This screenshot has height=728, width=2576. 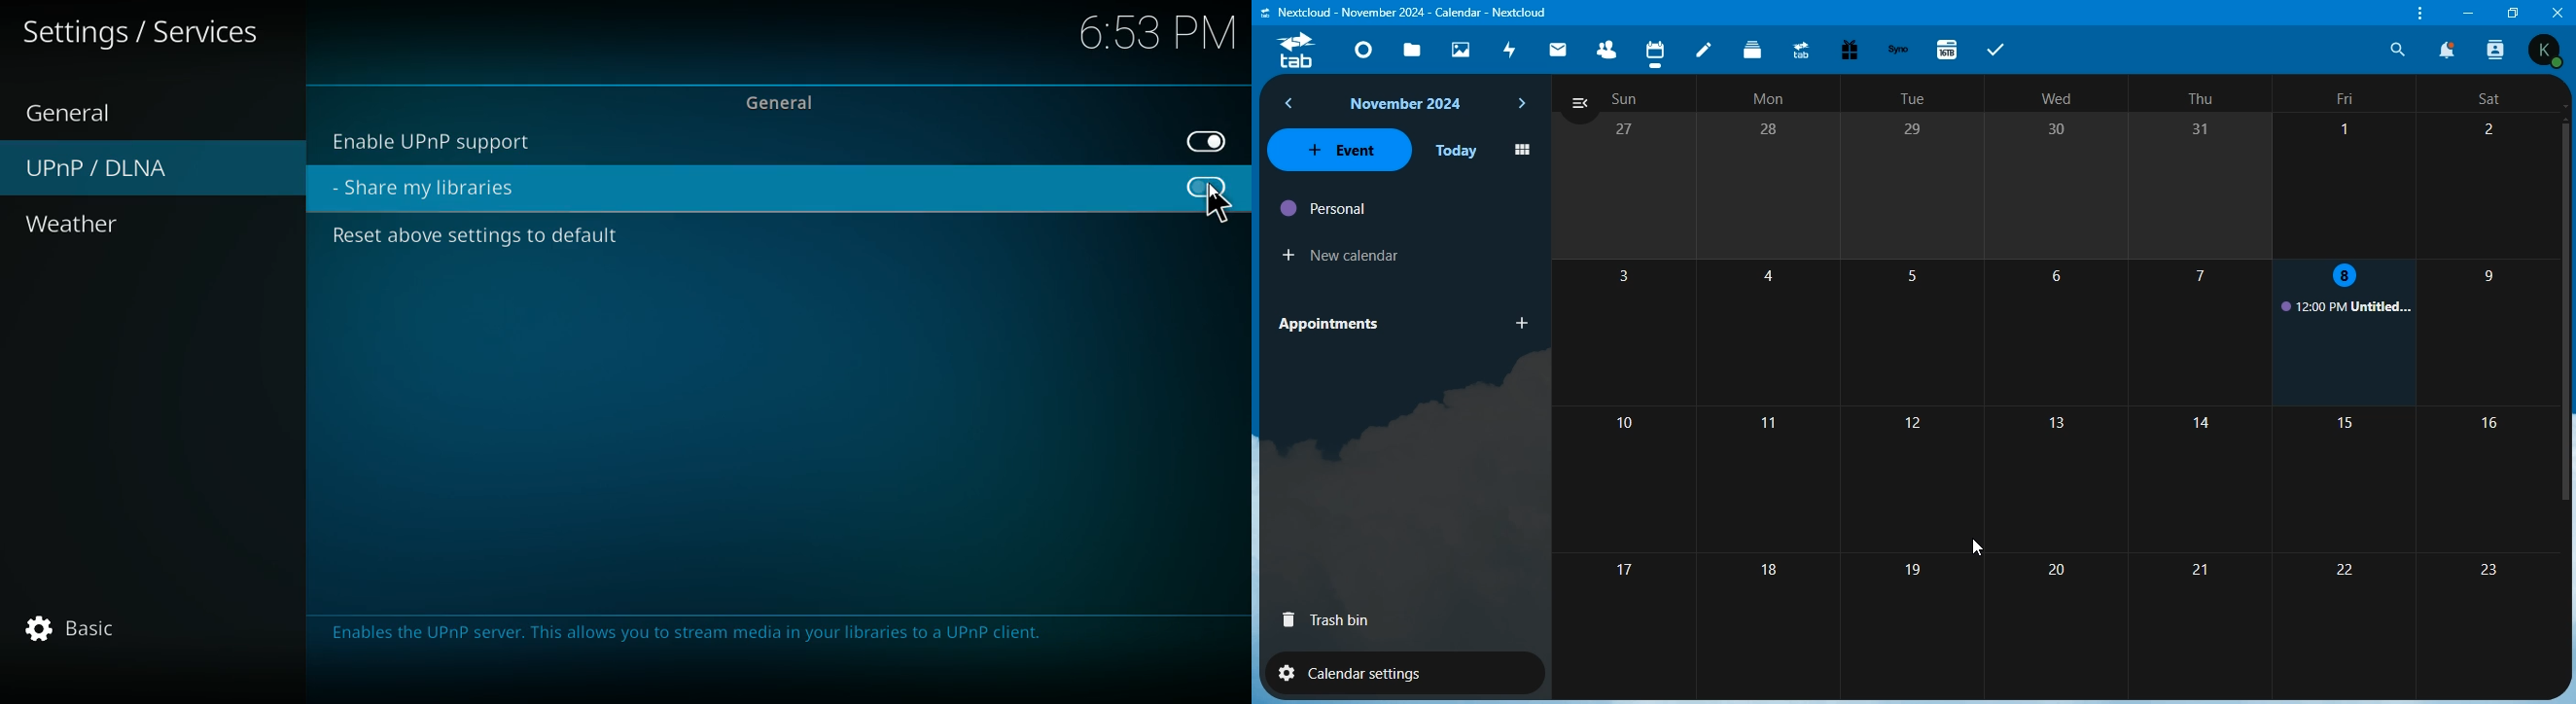 I want to click on text, so click(x=1405, y=105).